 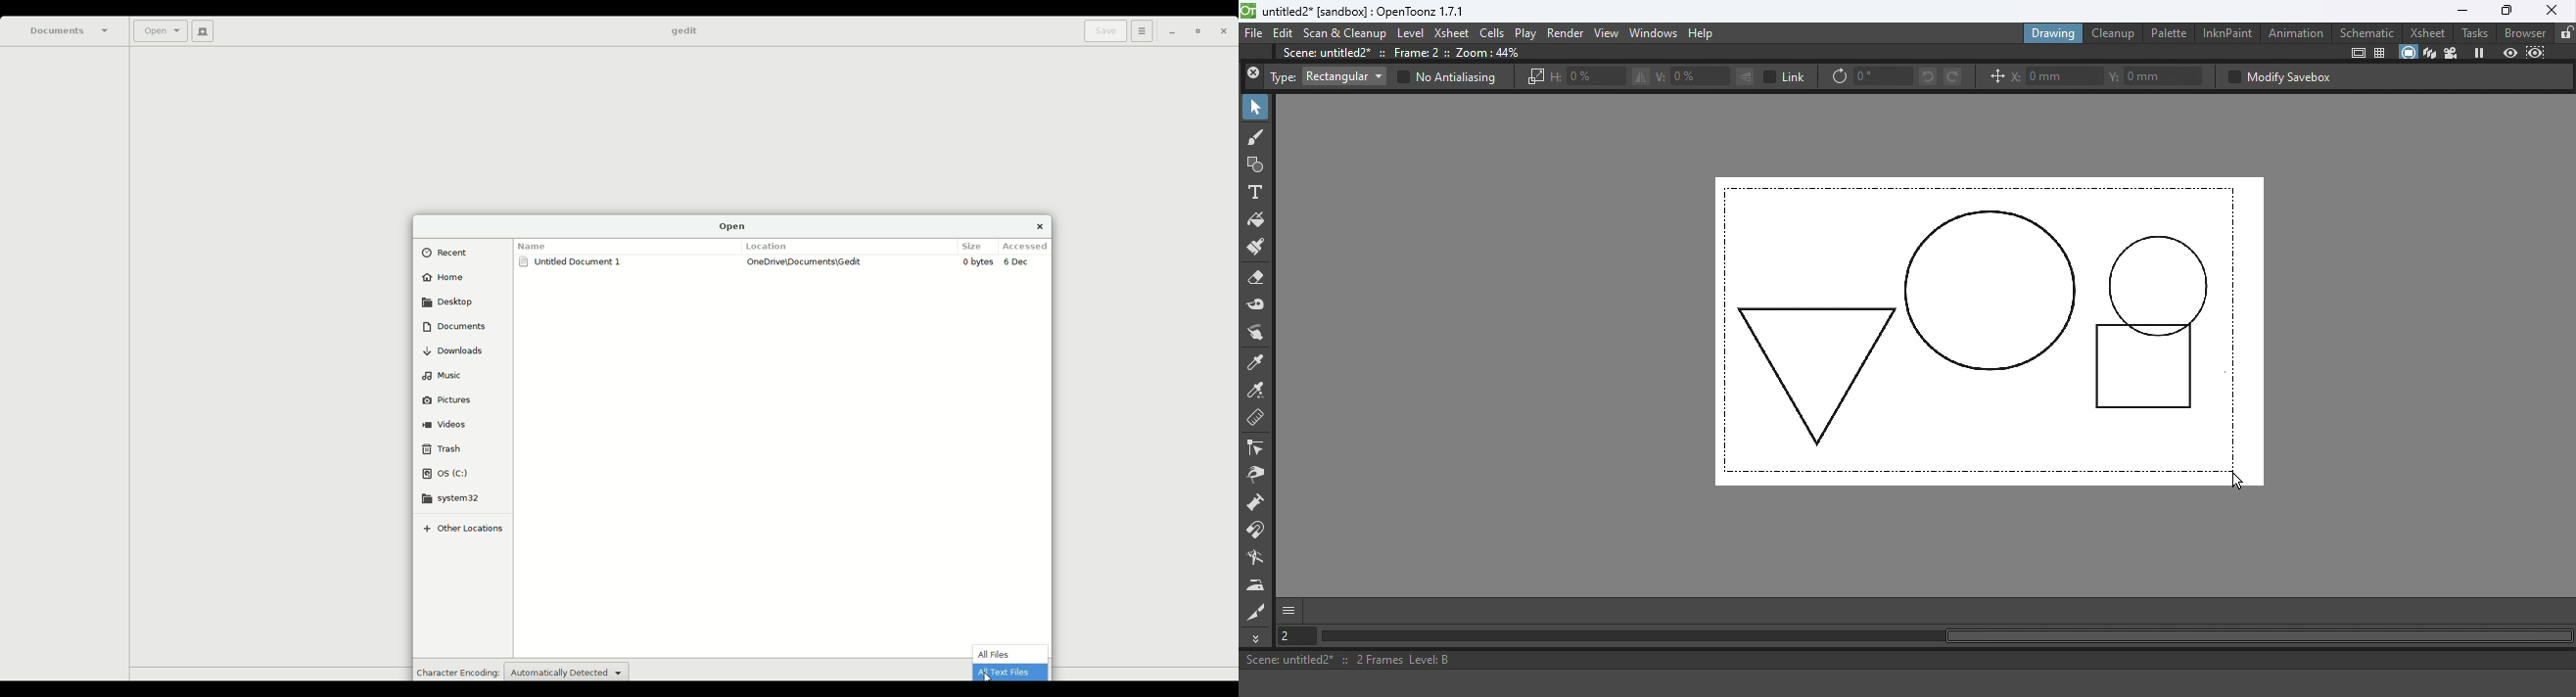 I want to click on Documents, so click(x=70, y=30).